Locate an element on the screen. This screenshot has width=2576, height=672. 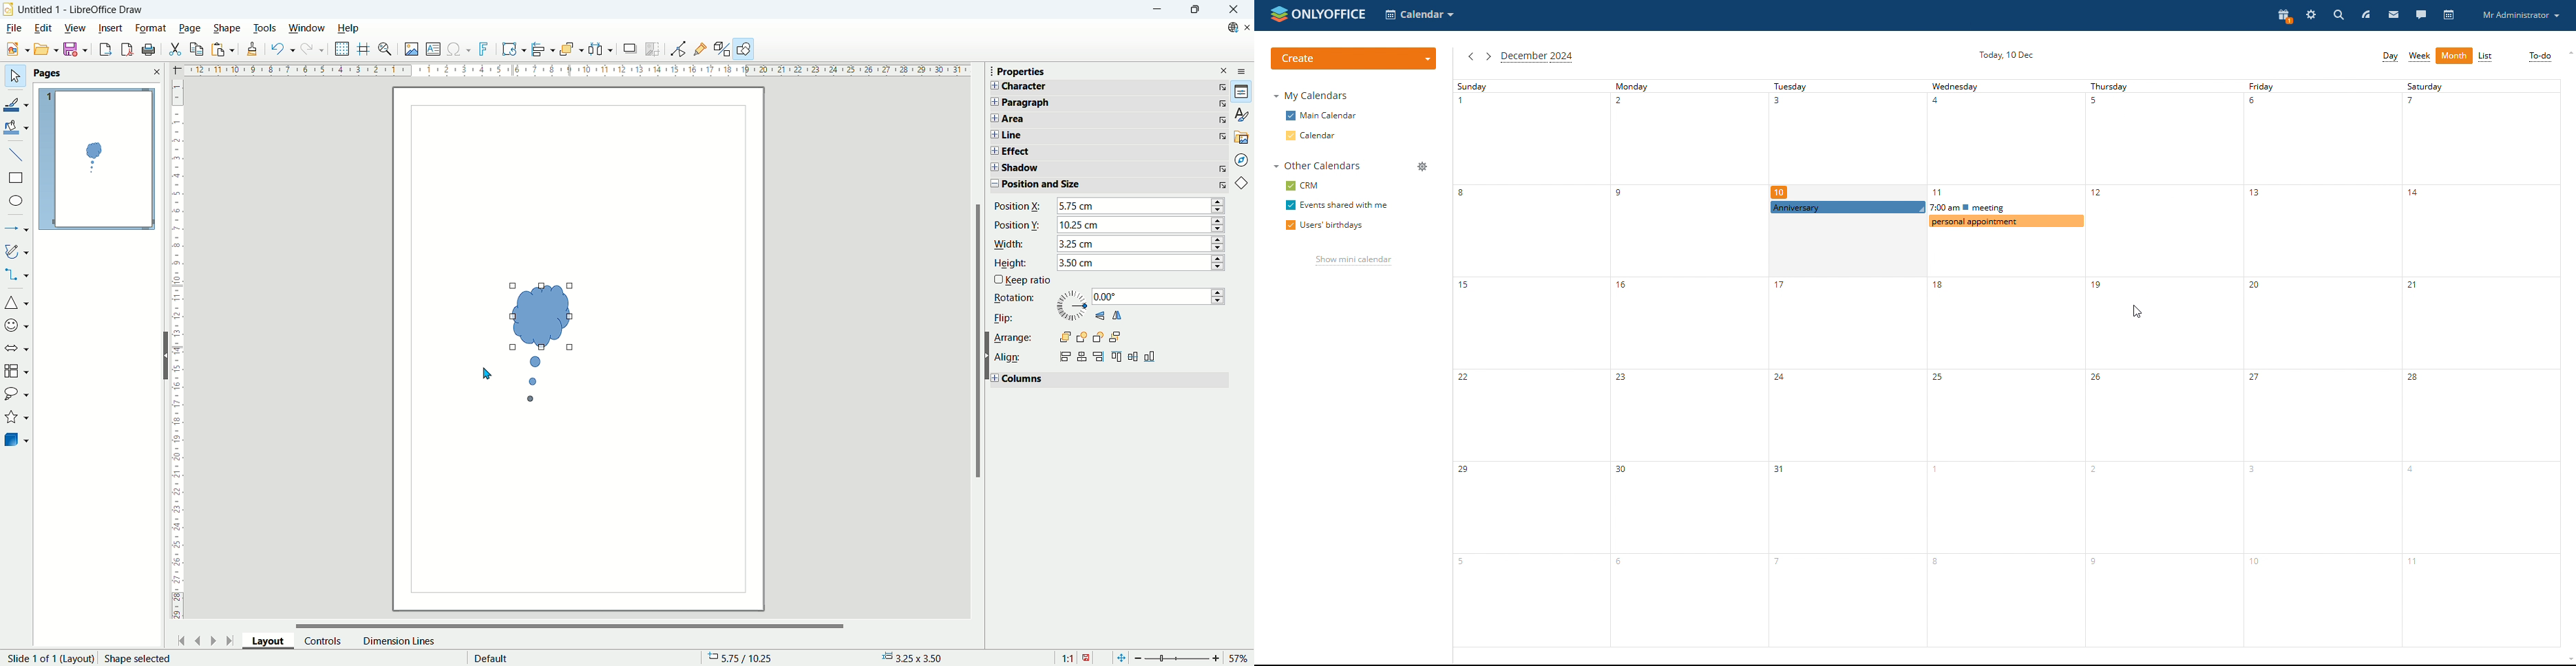
export is located at coordinates (102, 49).